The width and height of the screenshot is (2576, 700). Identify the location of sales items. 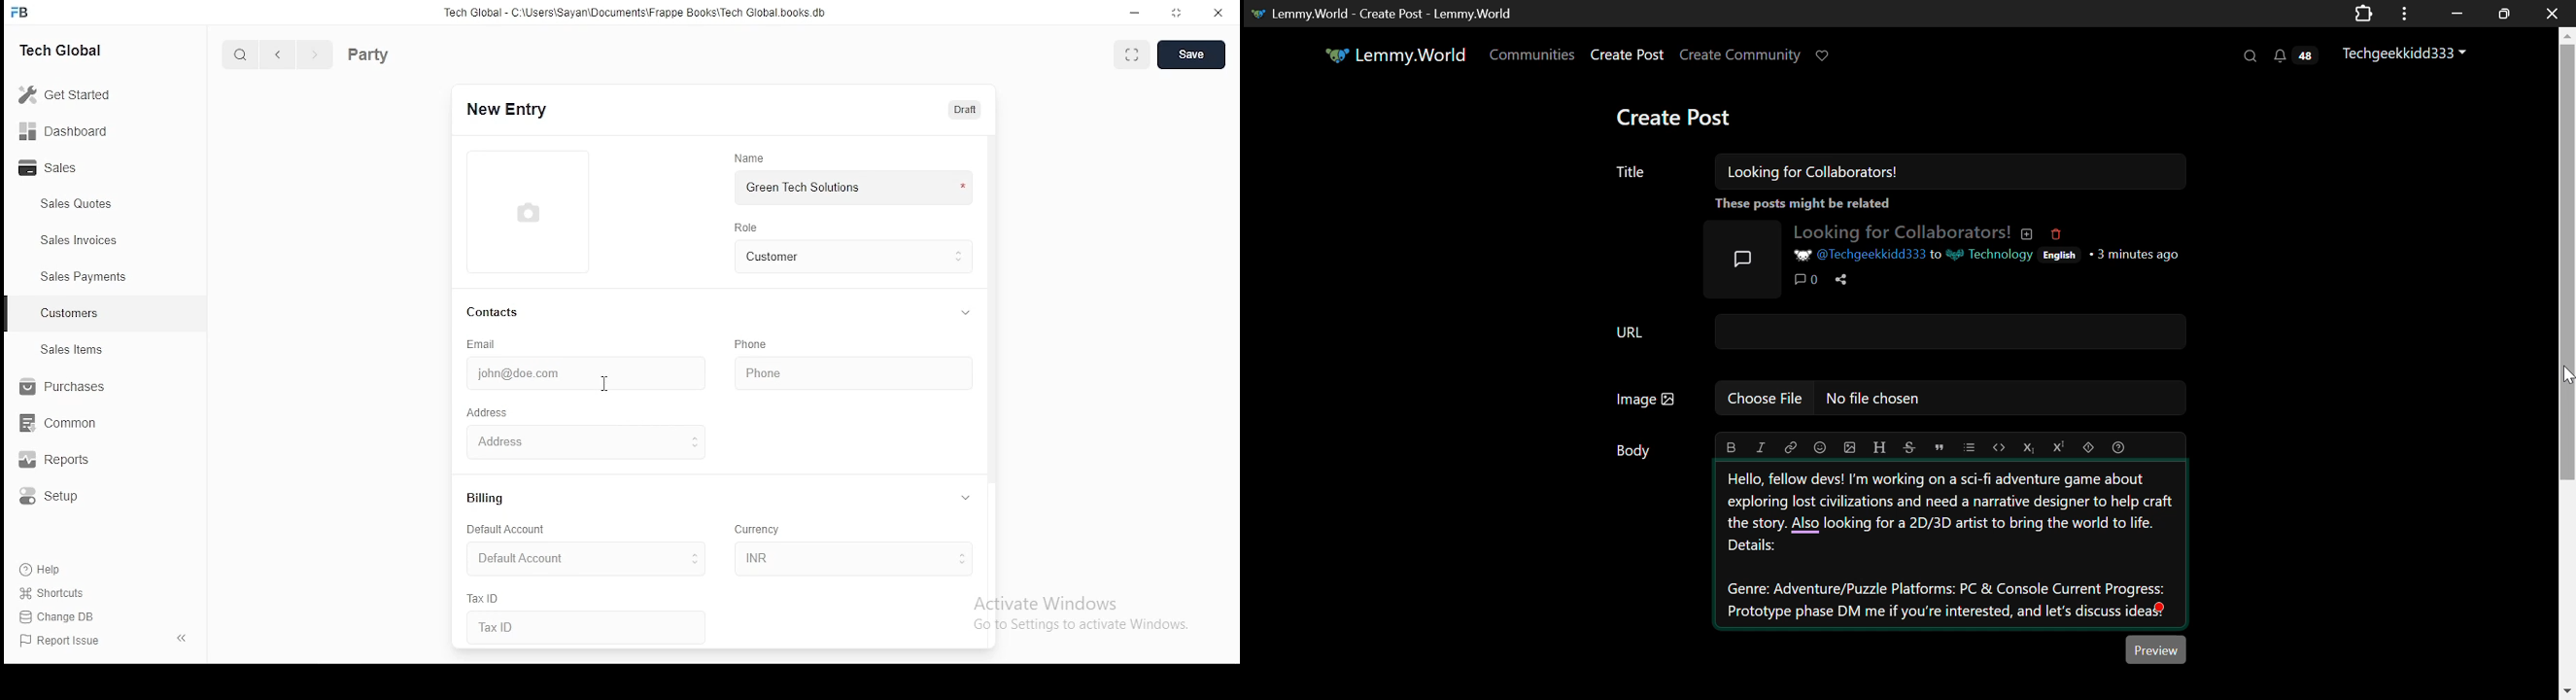
(70, 350).